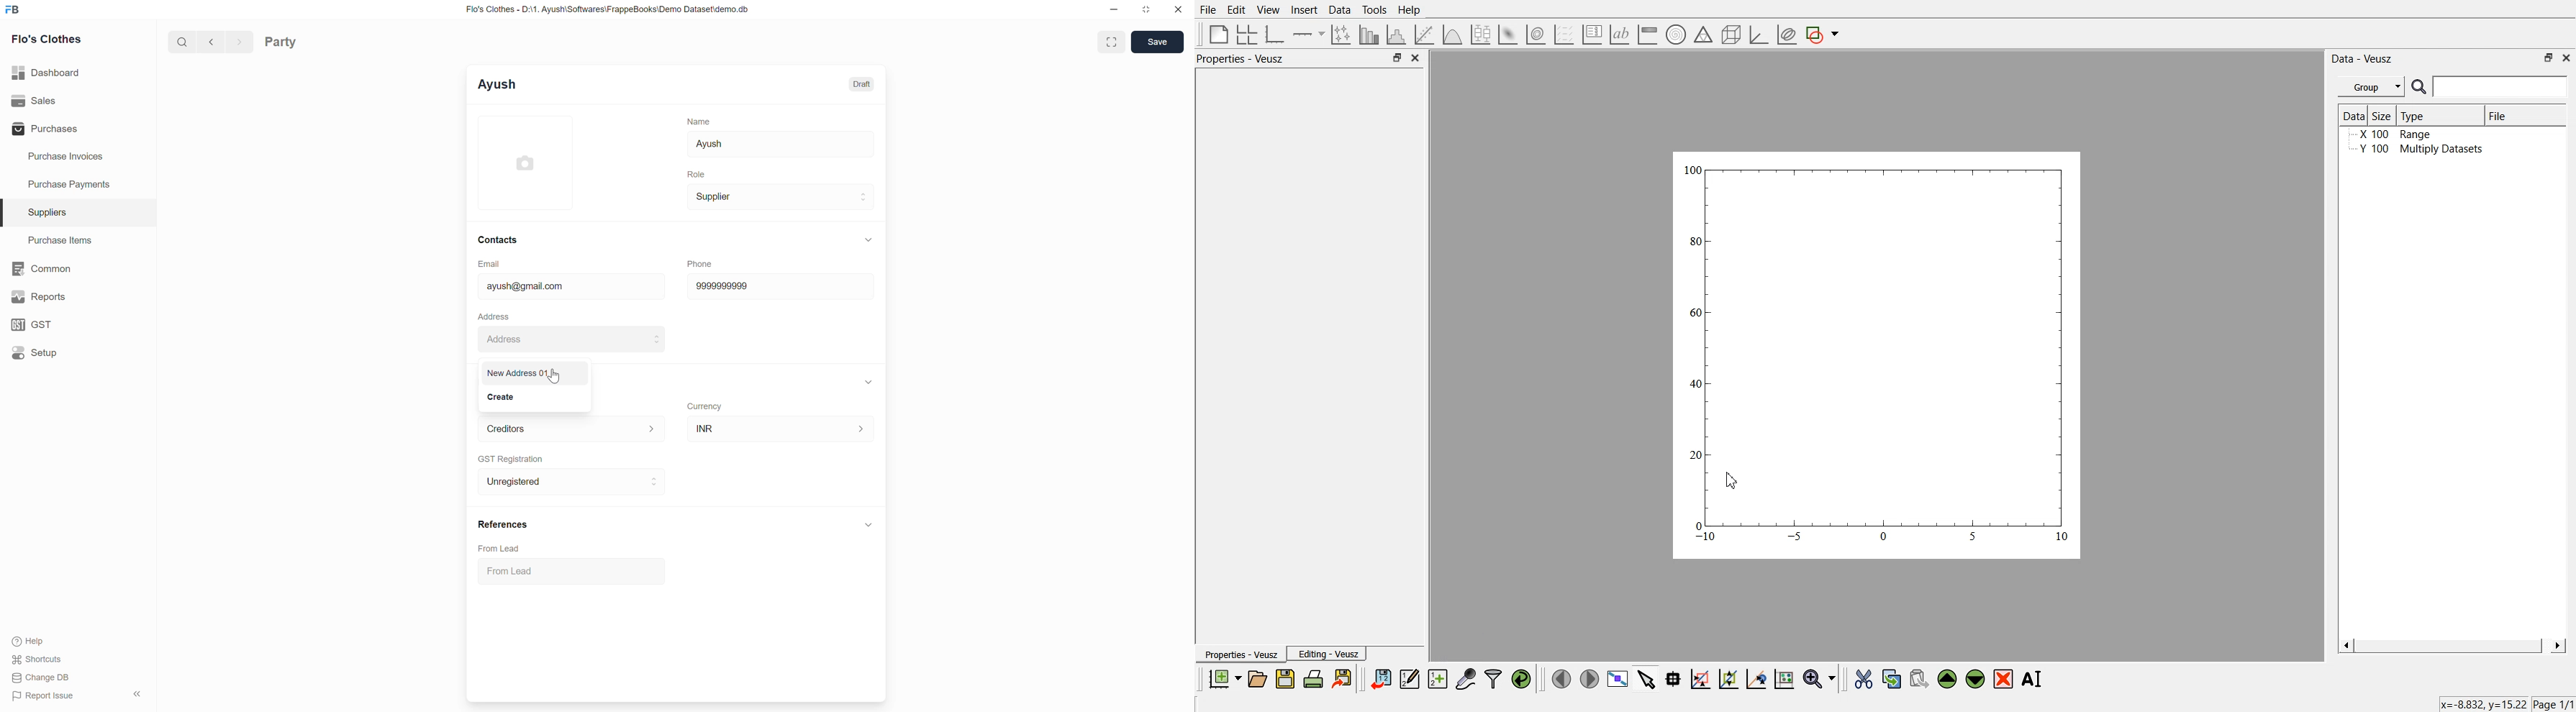 Image resolution: width=2576 pixels, height=728 pixels. I want to click on Suppliers, so click(78, 213).